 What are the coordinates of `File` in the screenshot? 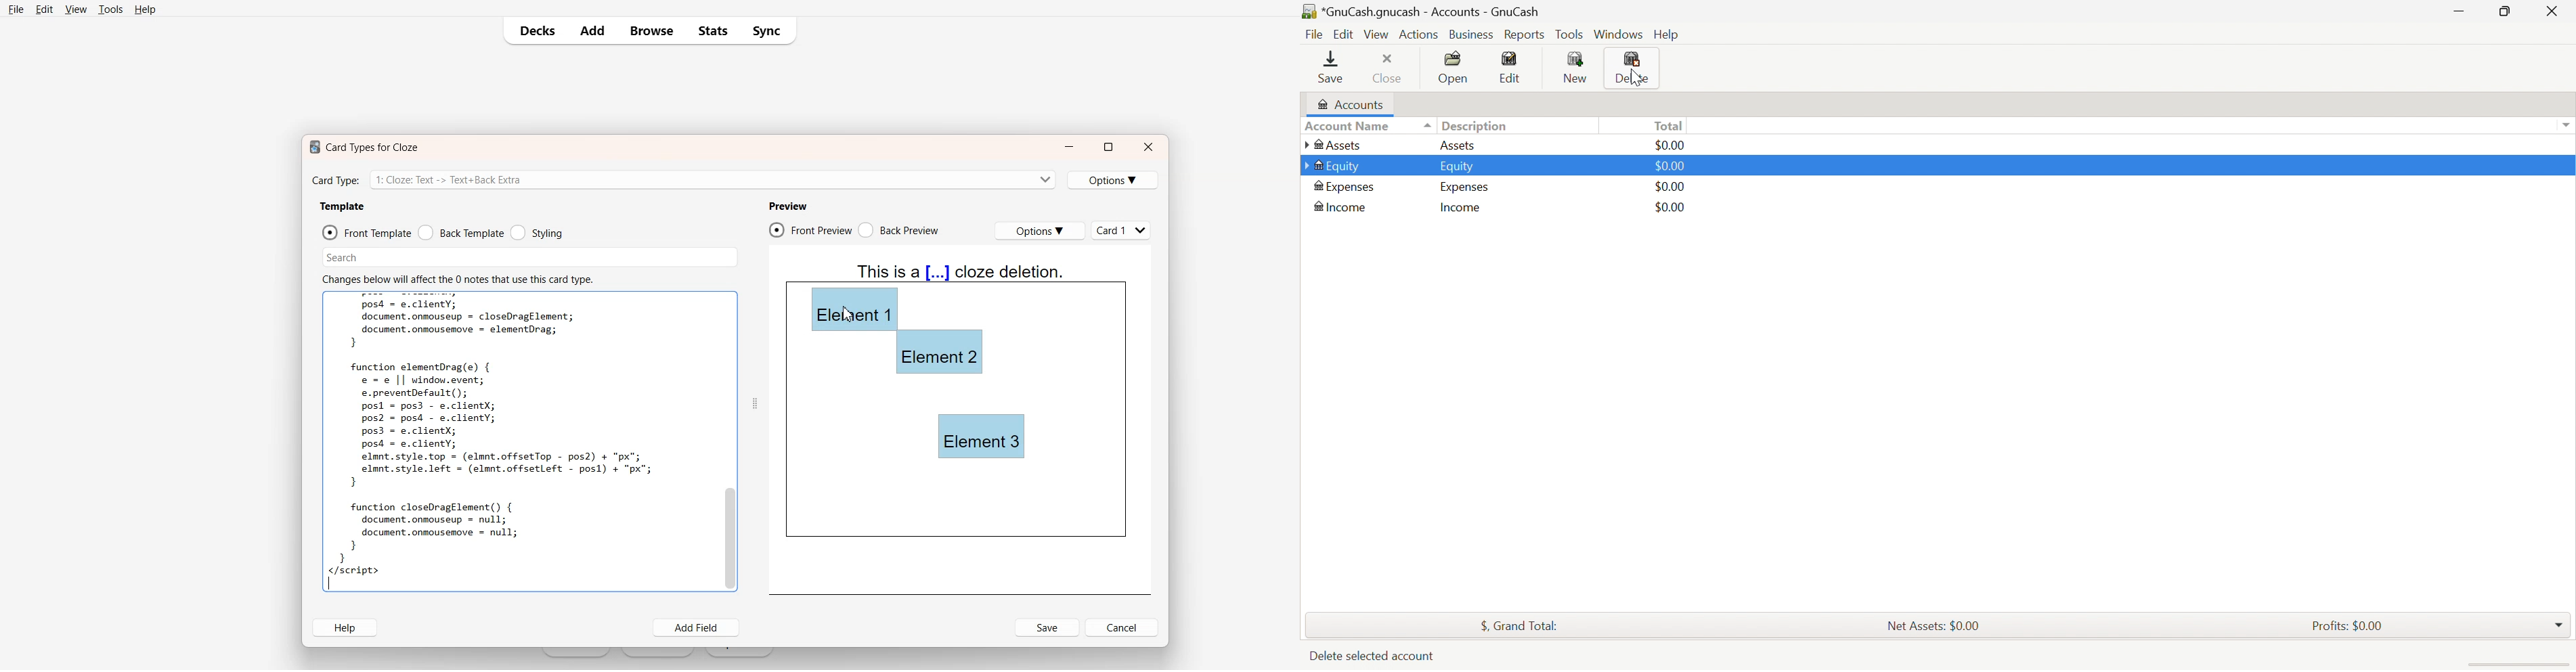 It's located at (16, 9).